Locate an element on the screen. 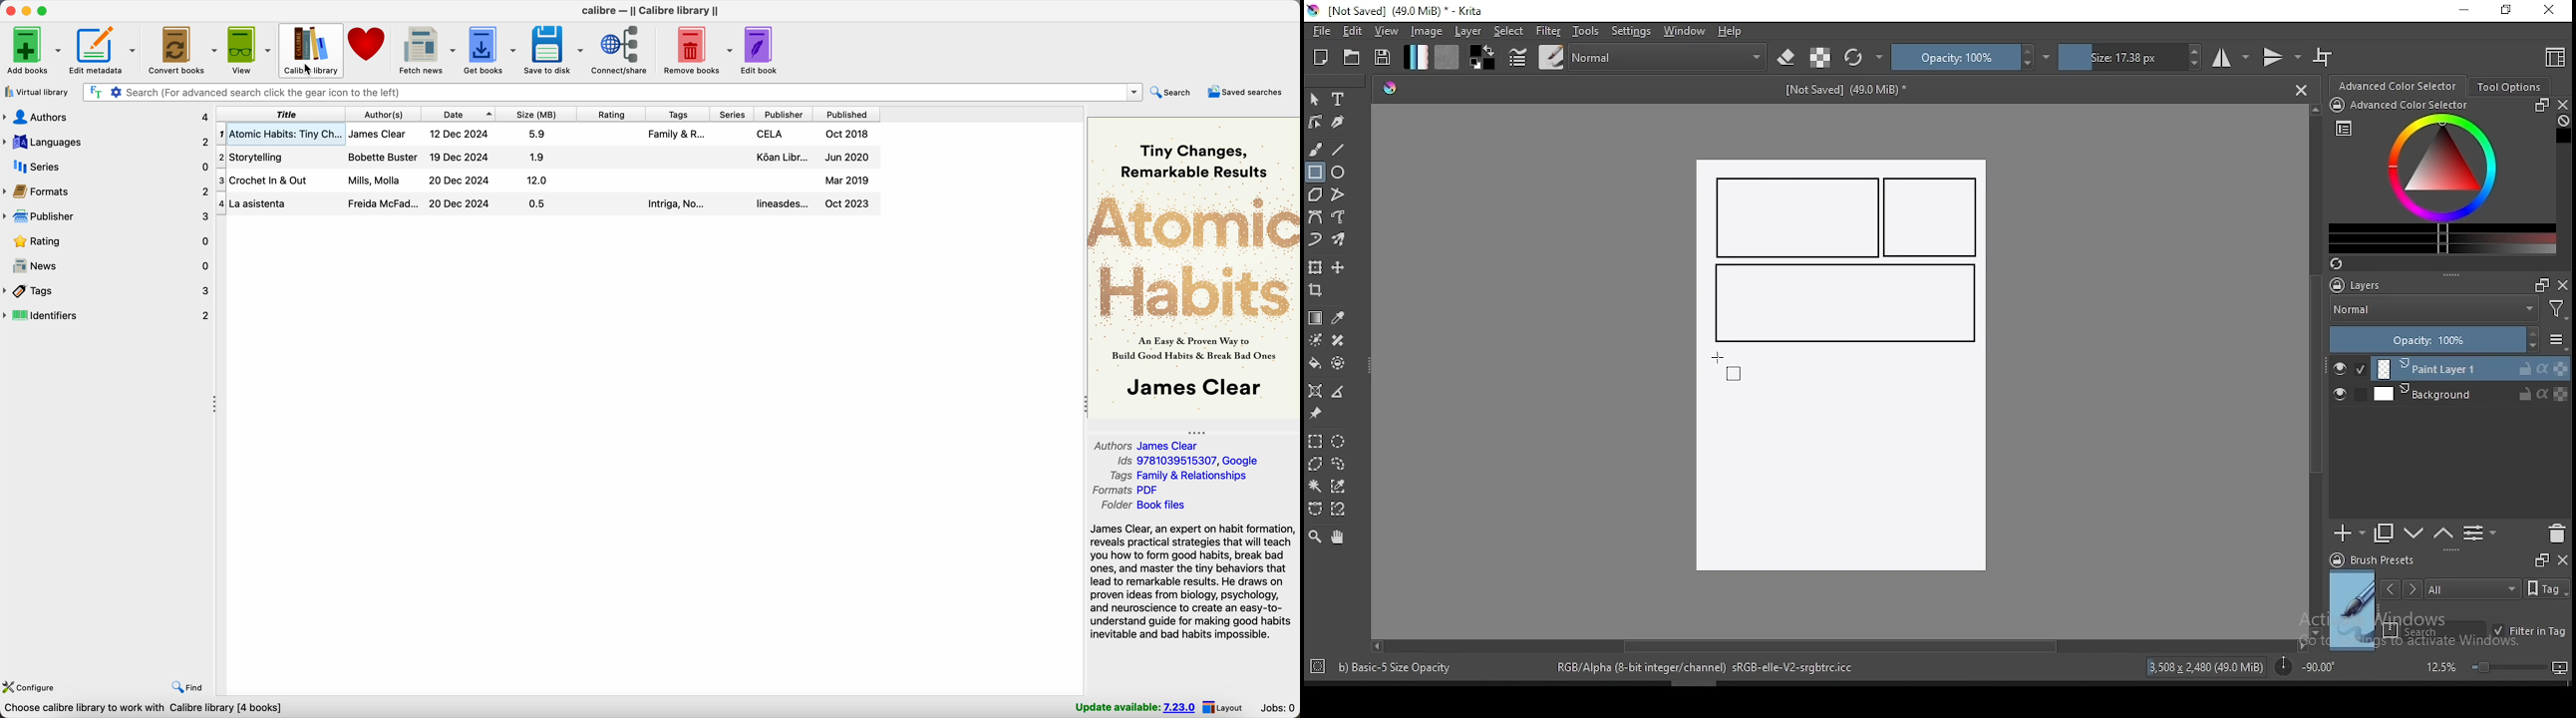 The width and height of the screenshot is (2576, 728). remove books is located at coordinates (698, 50).